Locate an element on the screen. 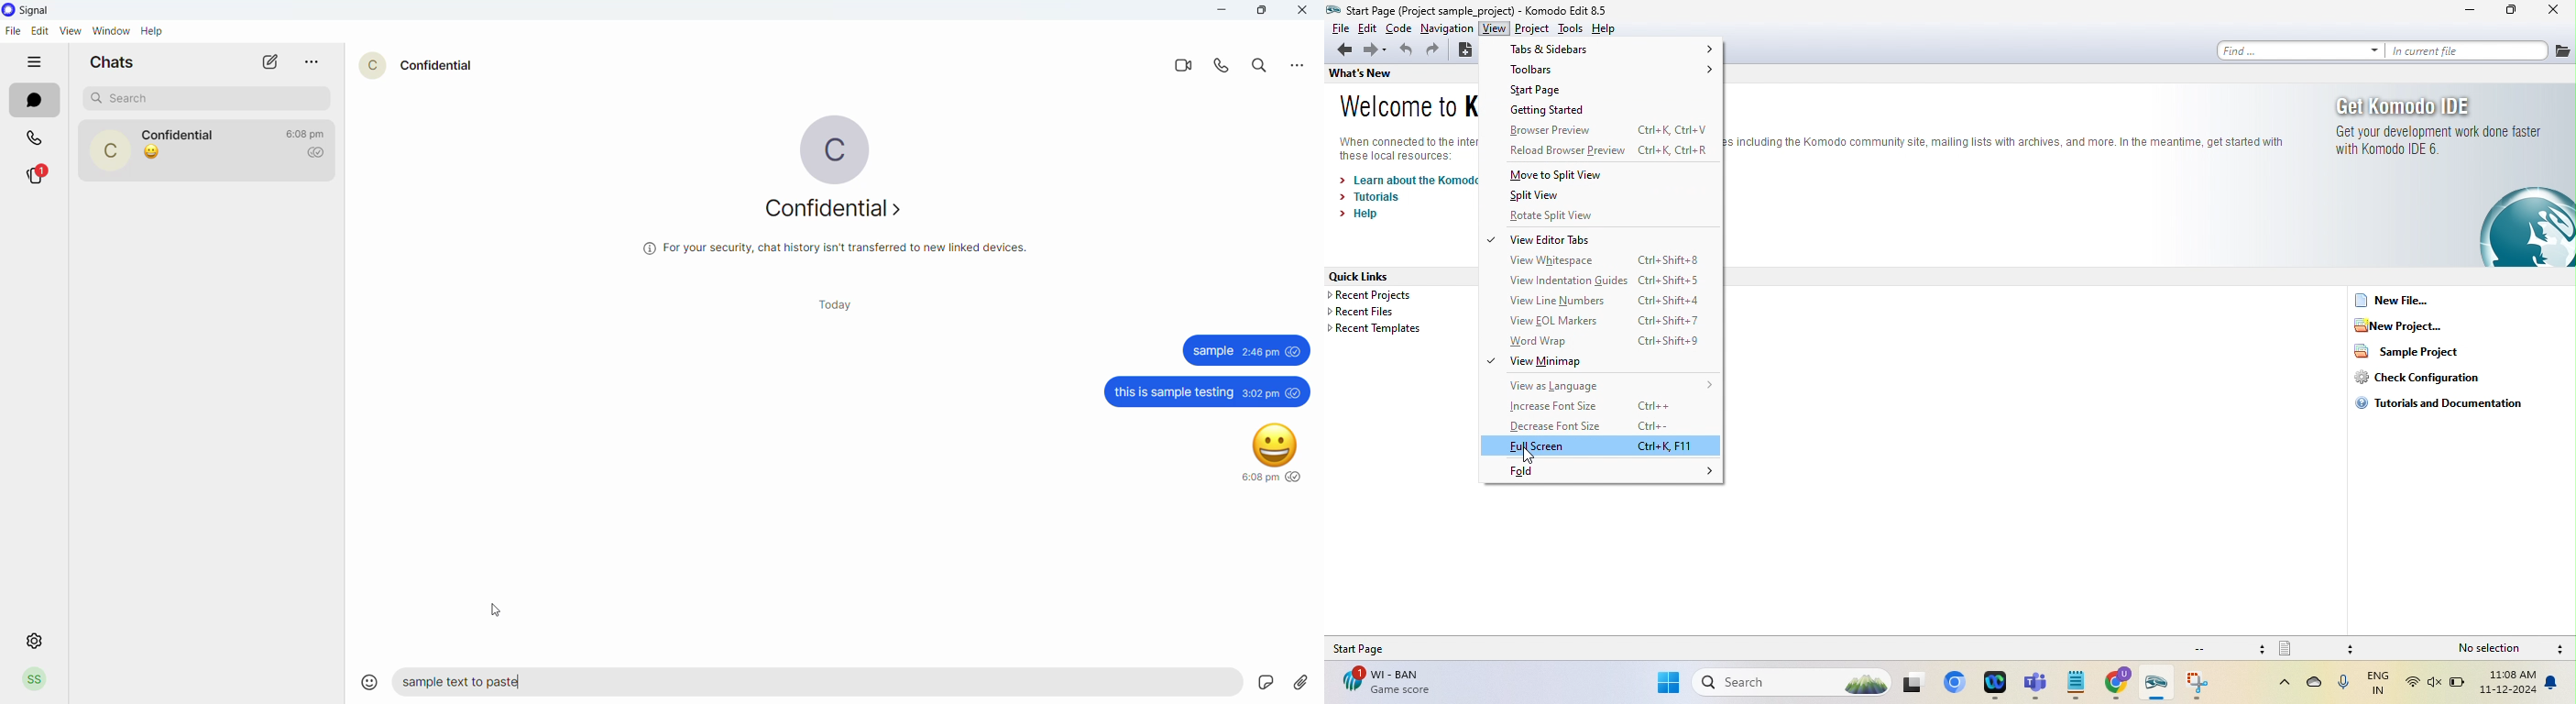  minimize is located at coordinates (1225, 12).